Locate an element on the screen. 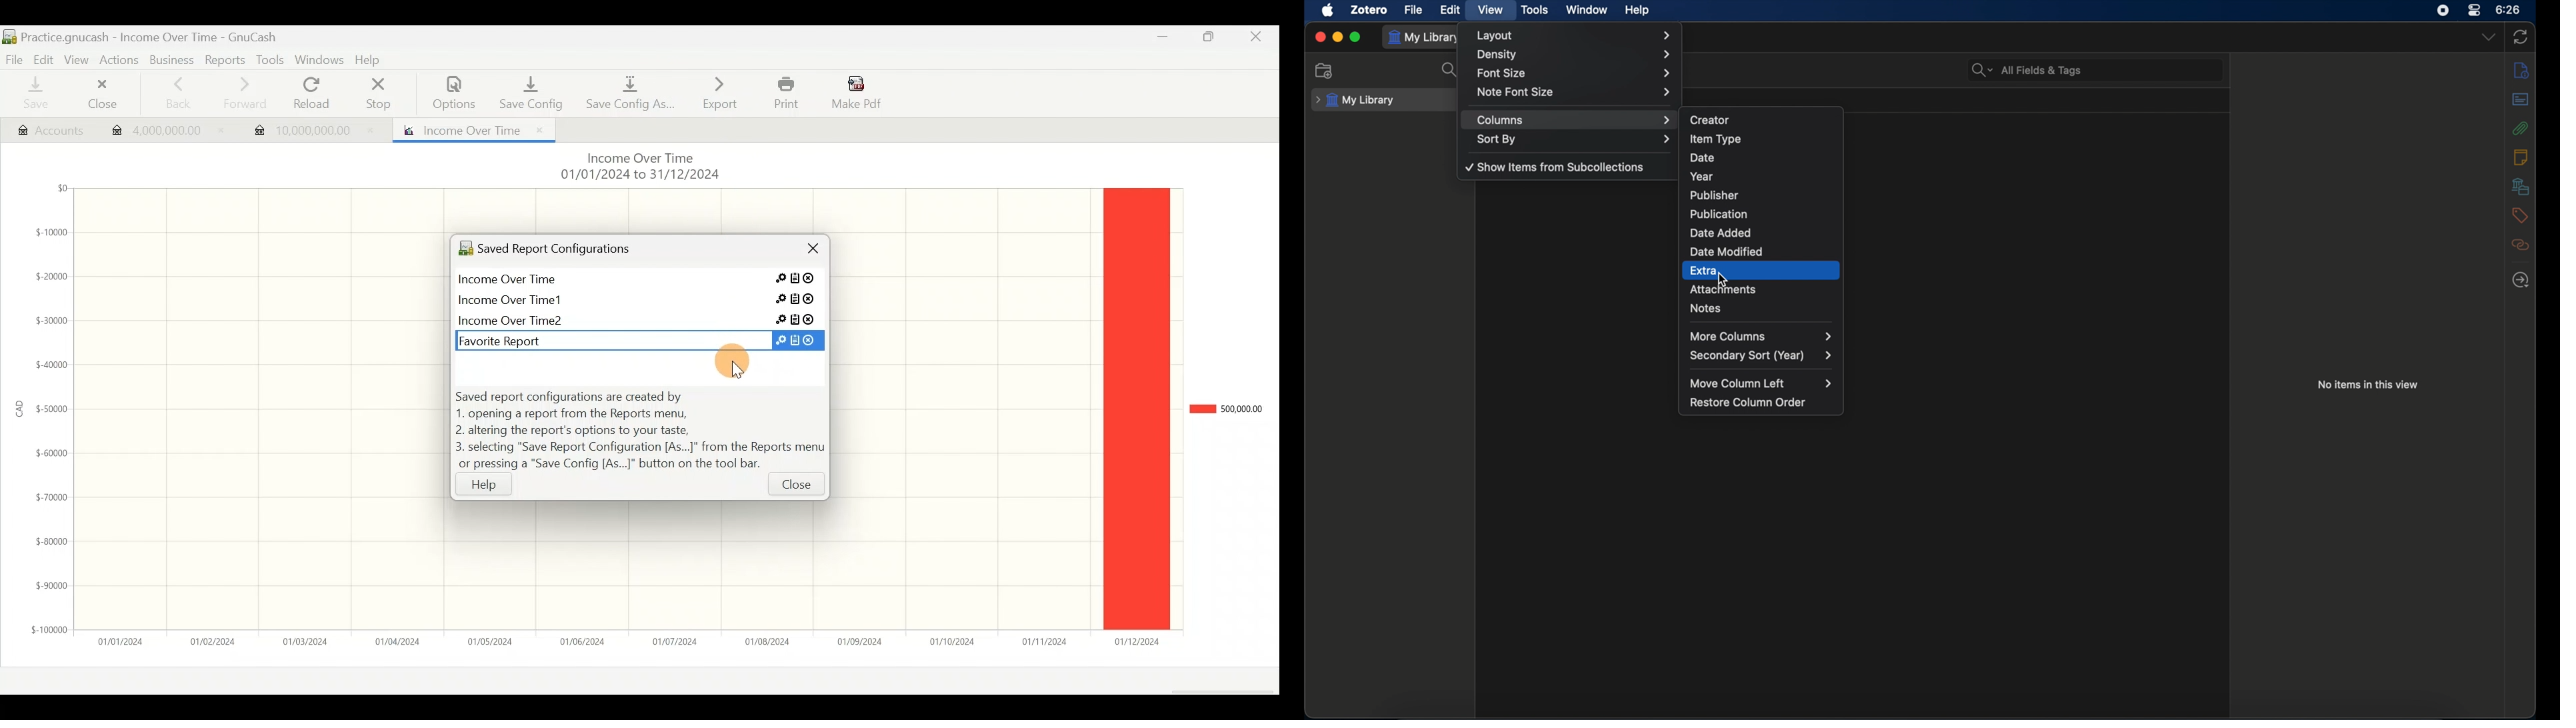  Help is located at coordinates (494, 484).